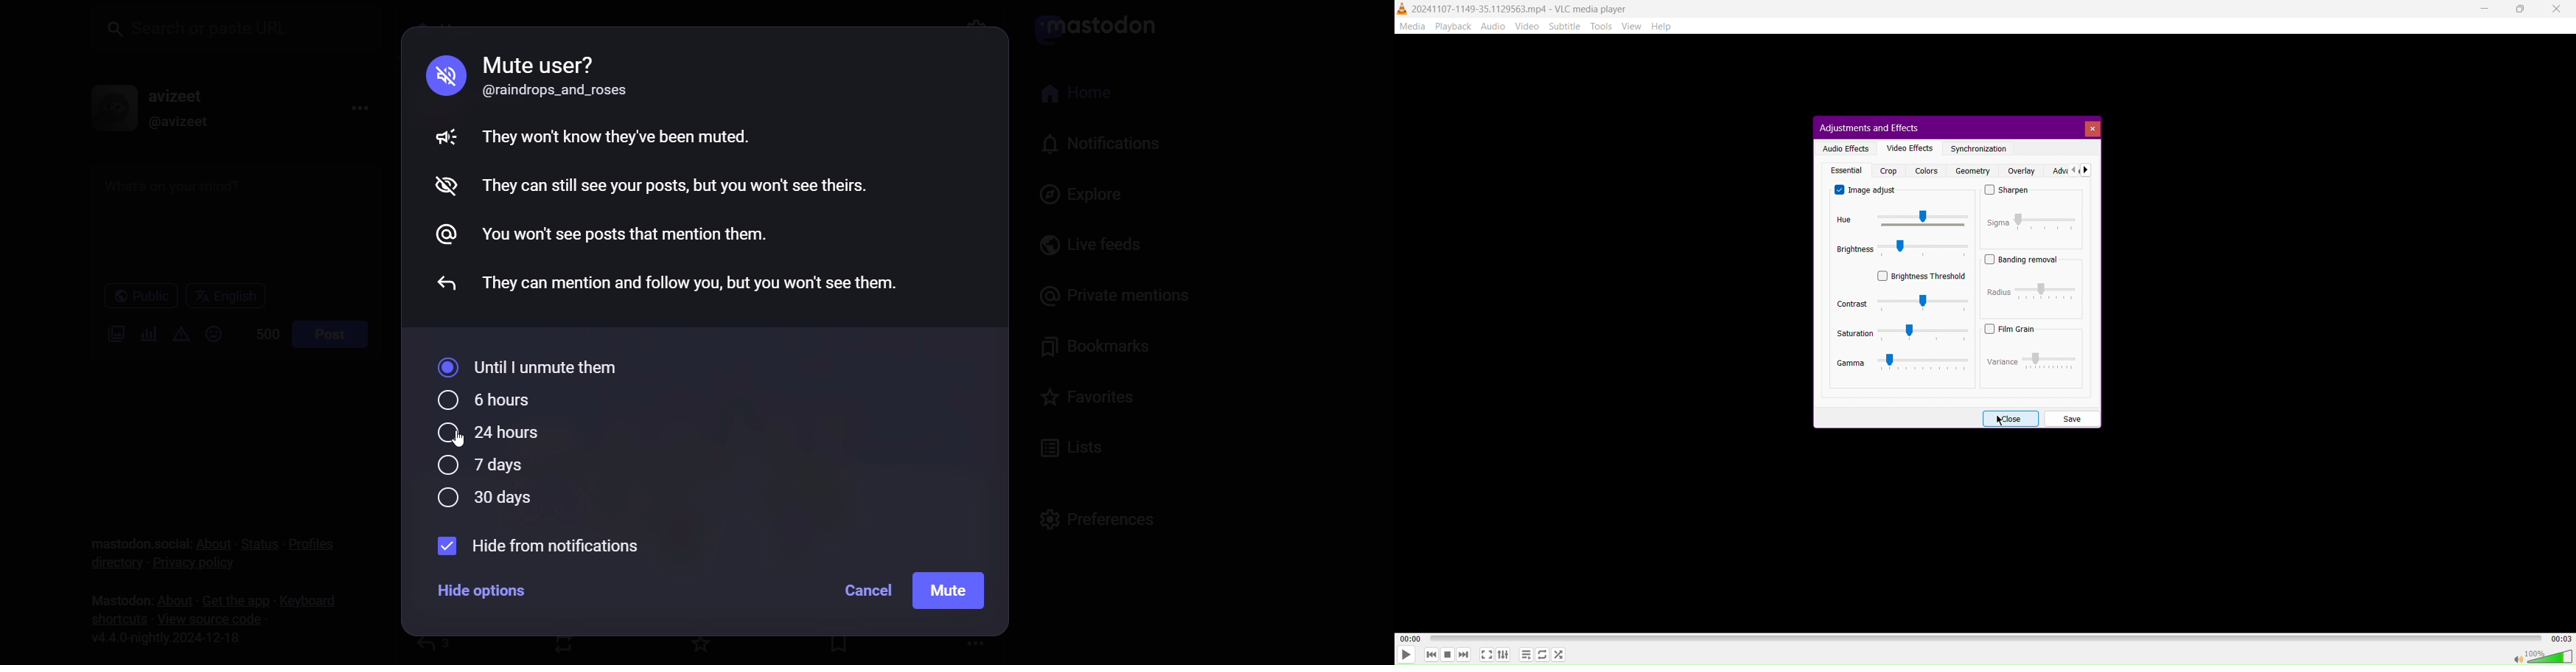 The width and height of the screenshot is (2576, 672). I want to click on Advanced, so click(2070, 170).